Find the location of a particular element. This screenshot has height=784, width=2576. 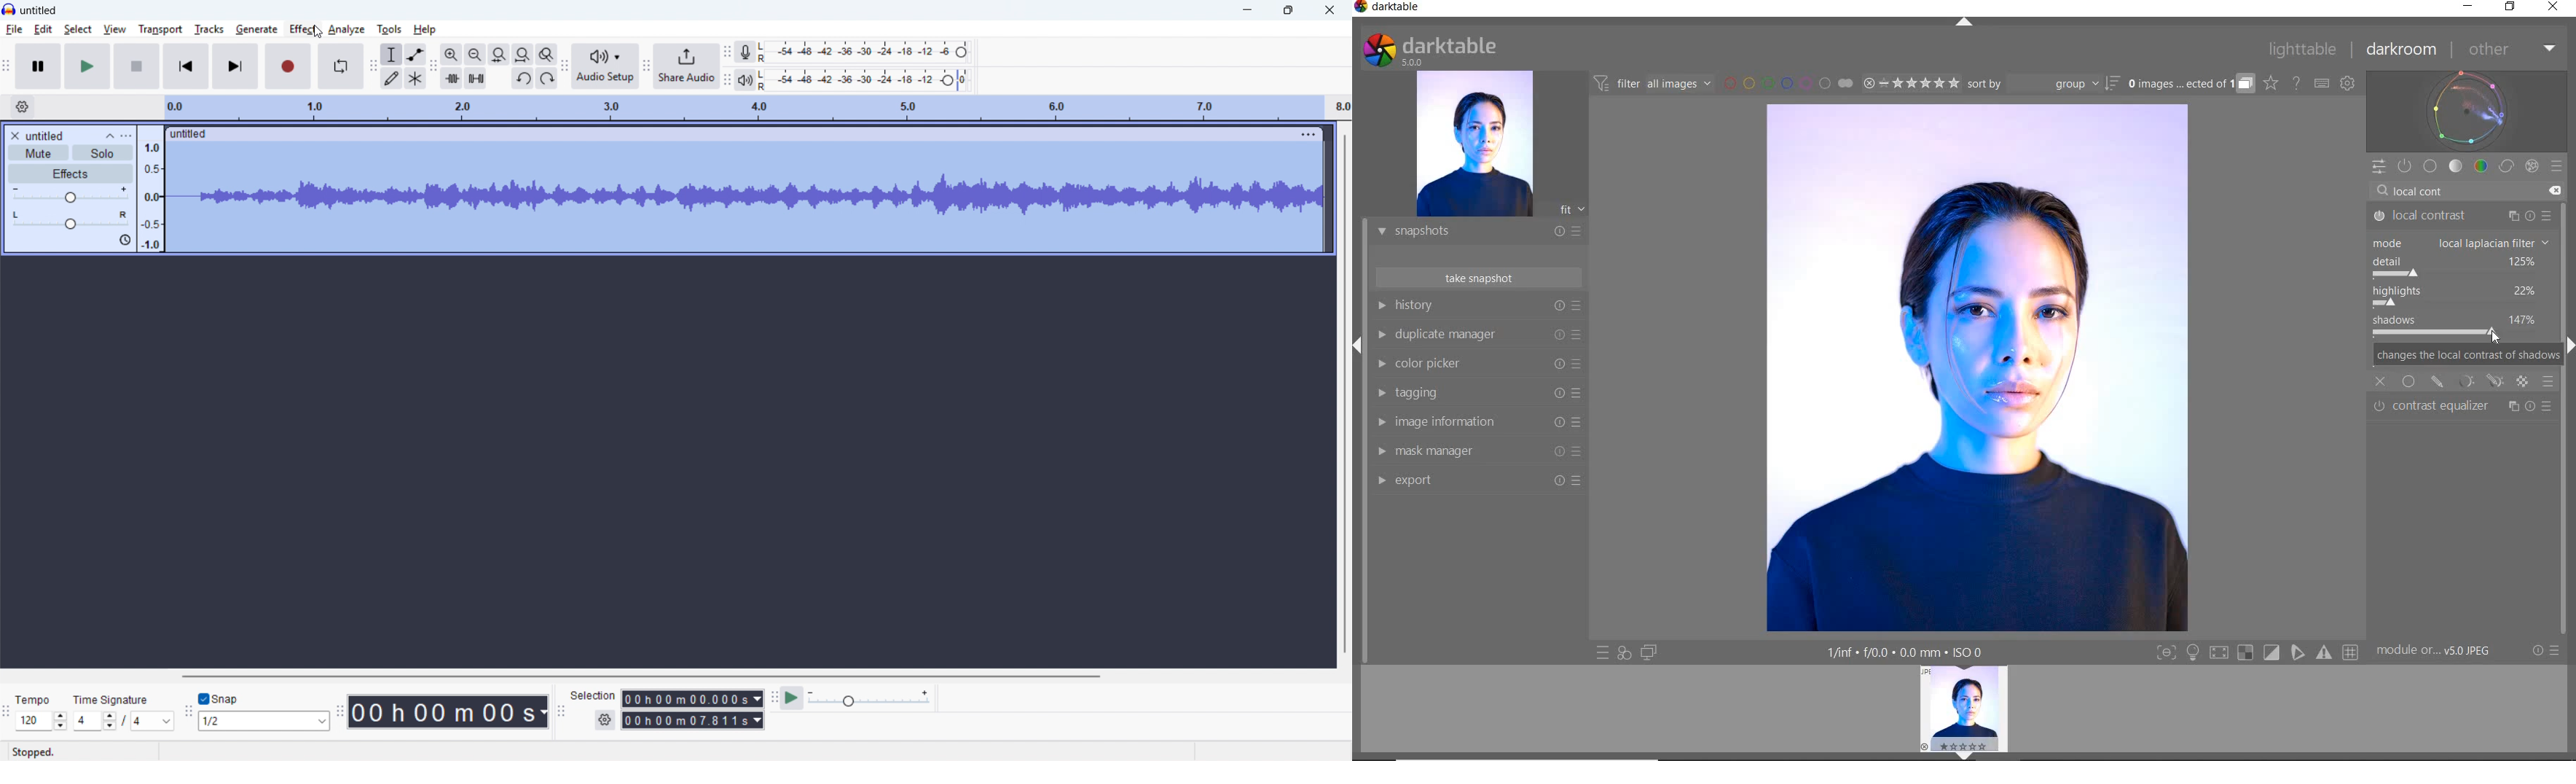

generate is located at coordinates (256, 29).